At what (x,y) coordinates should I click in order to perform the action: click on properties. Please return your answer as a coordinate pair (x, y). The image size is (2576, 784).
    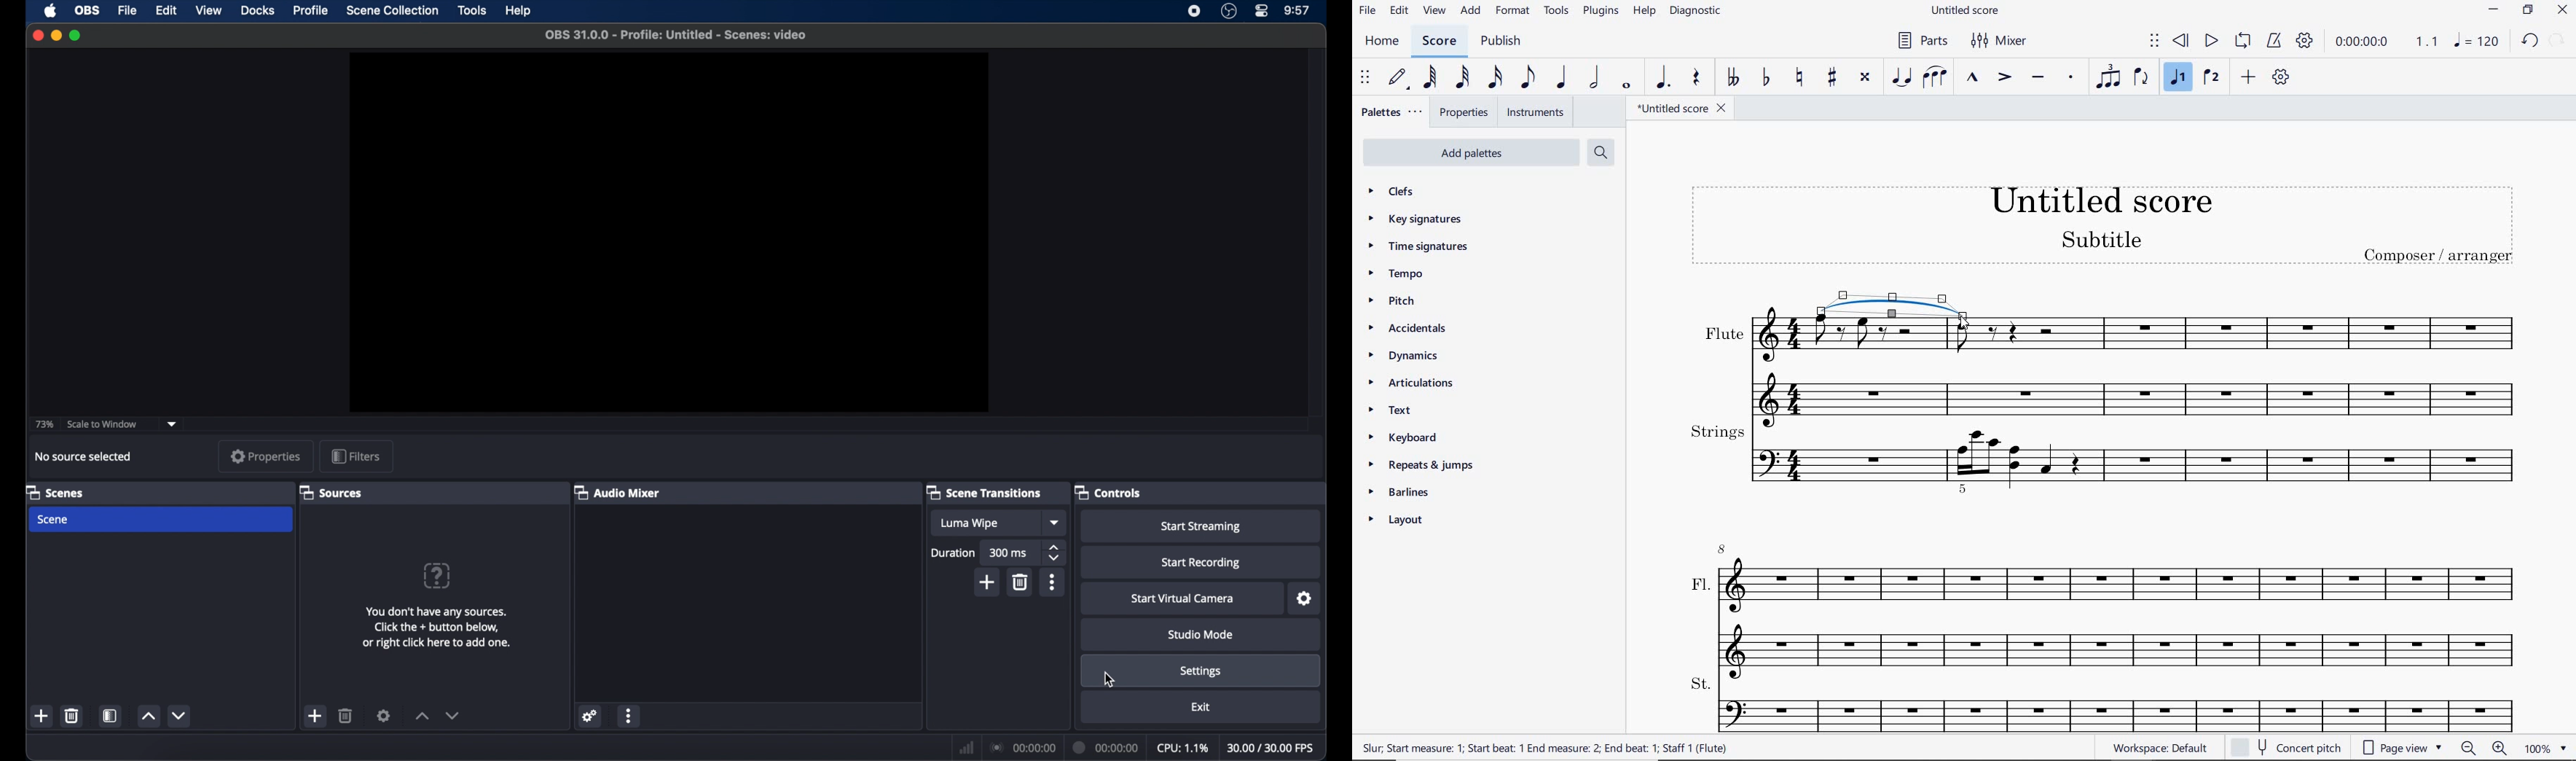
    Looking at the image, I should click on (267, 456).